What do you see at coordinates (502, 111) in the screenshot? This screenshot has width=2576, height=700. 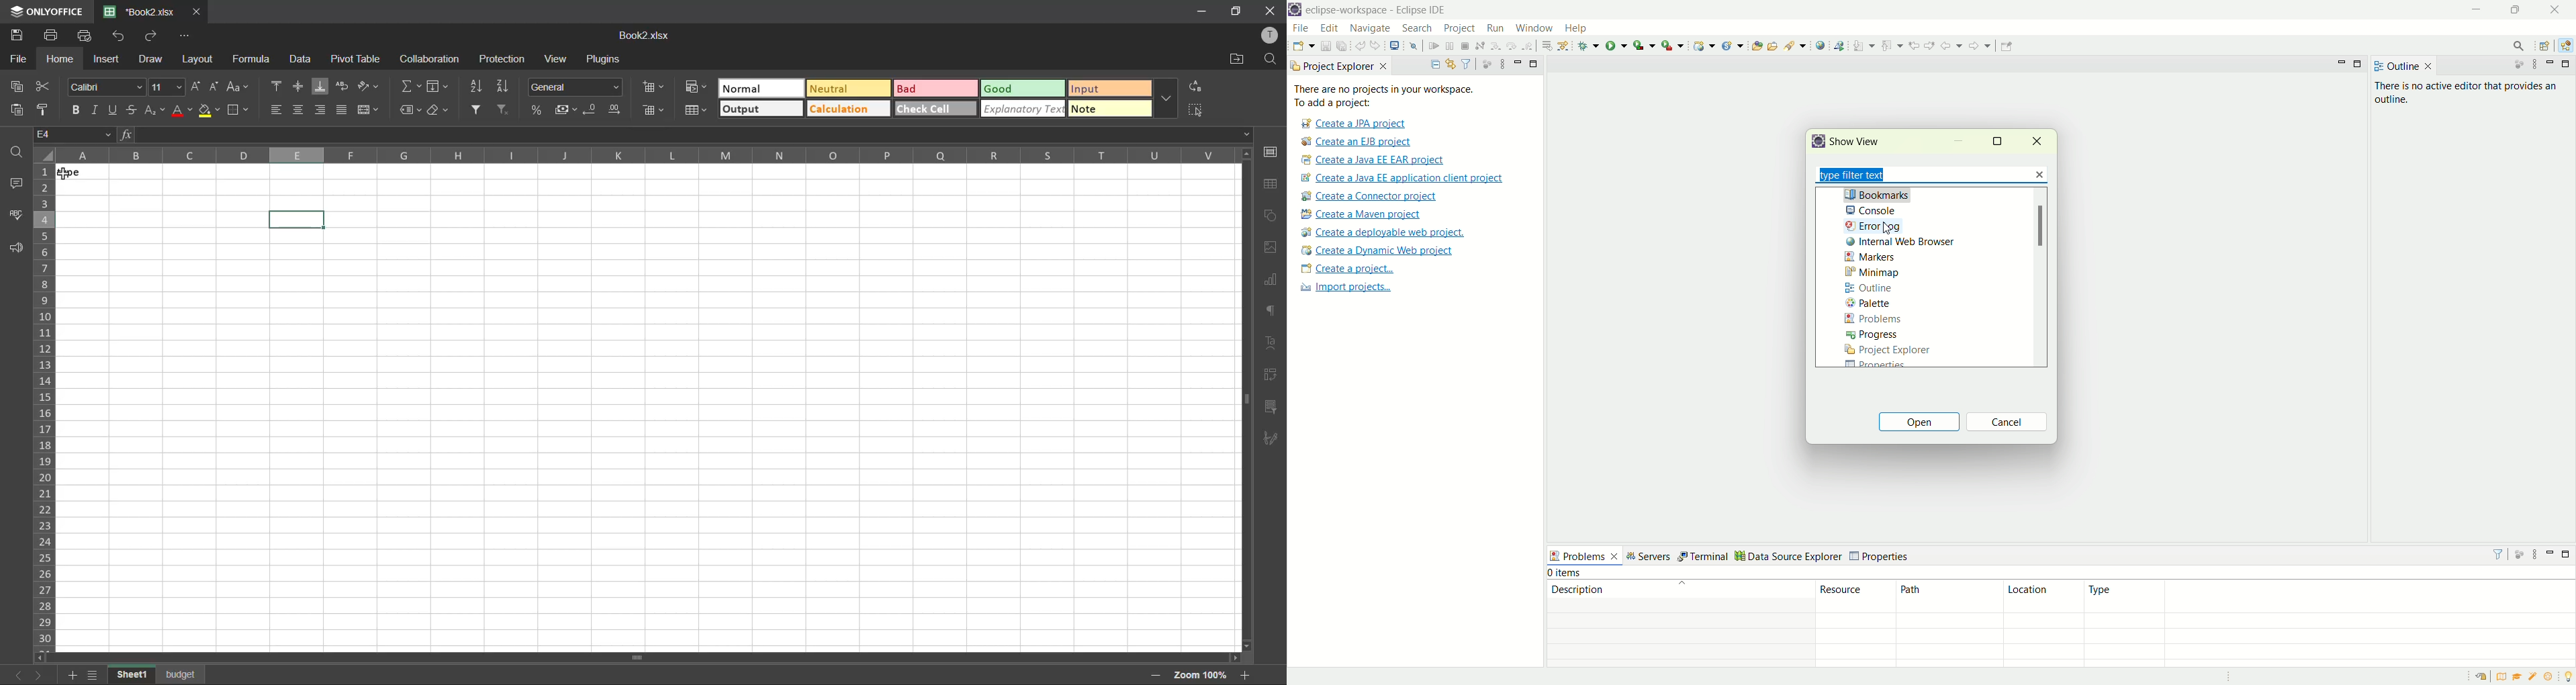 I see `clear filter` at bounding box center [502, 111].